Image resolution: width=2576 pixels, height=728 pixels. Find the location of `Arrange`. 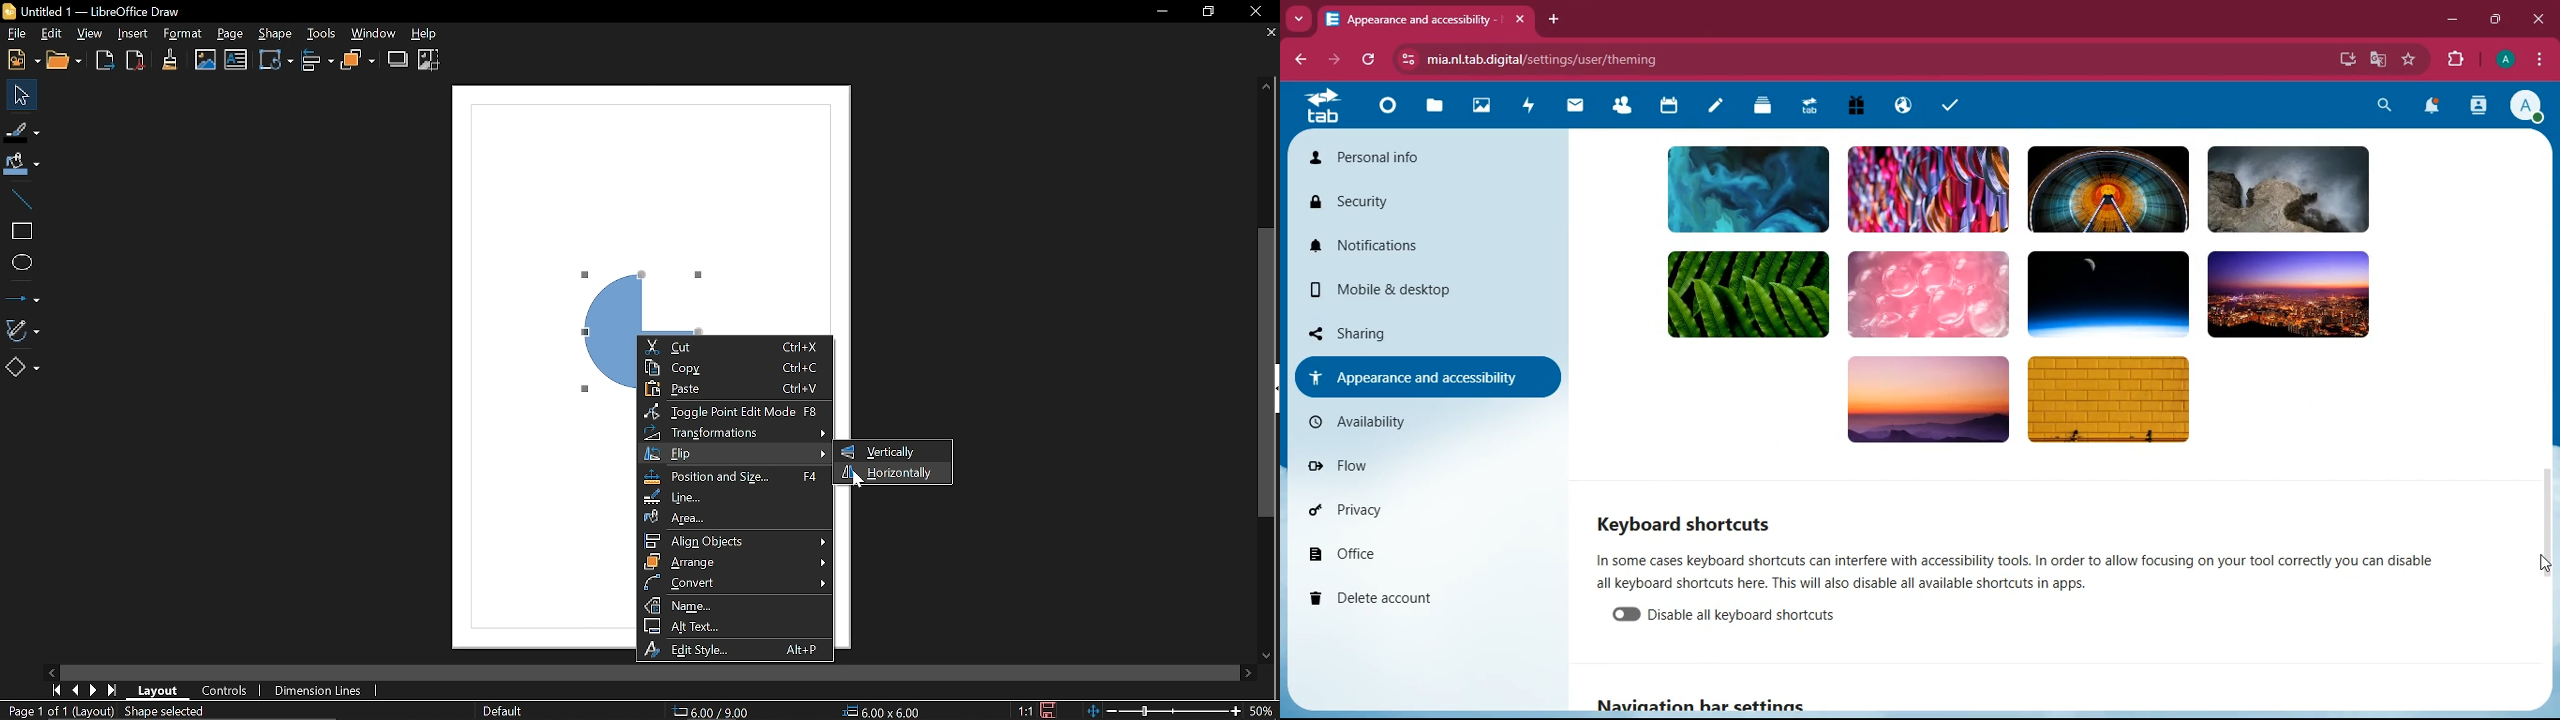

Arrange is located at coordinates (358, 60).